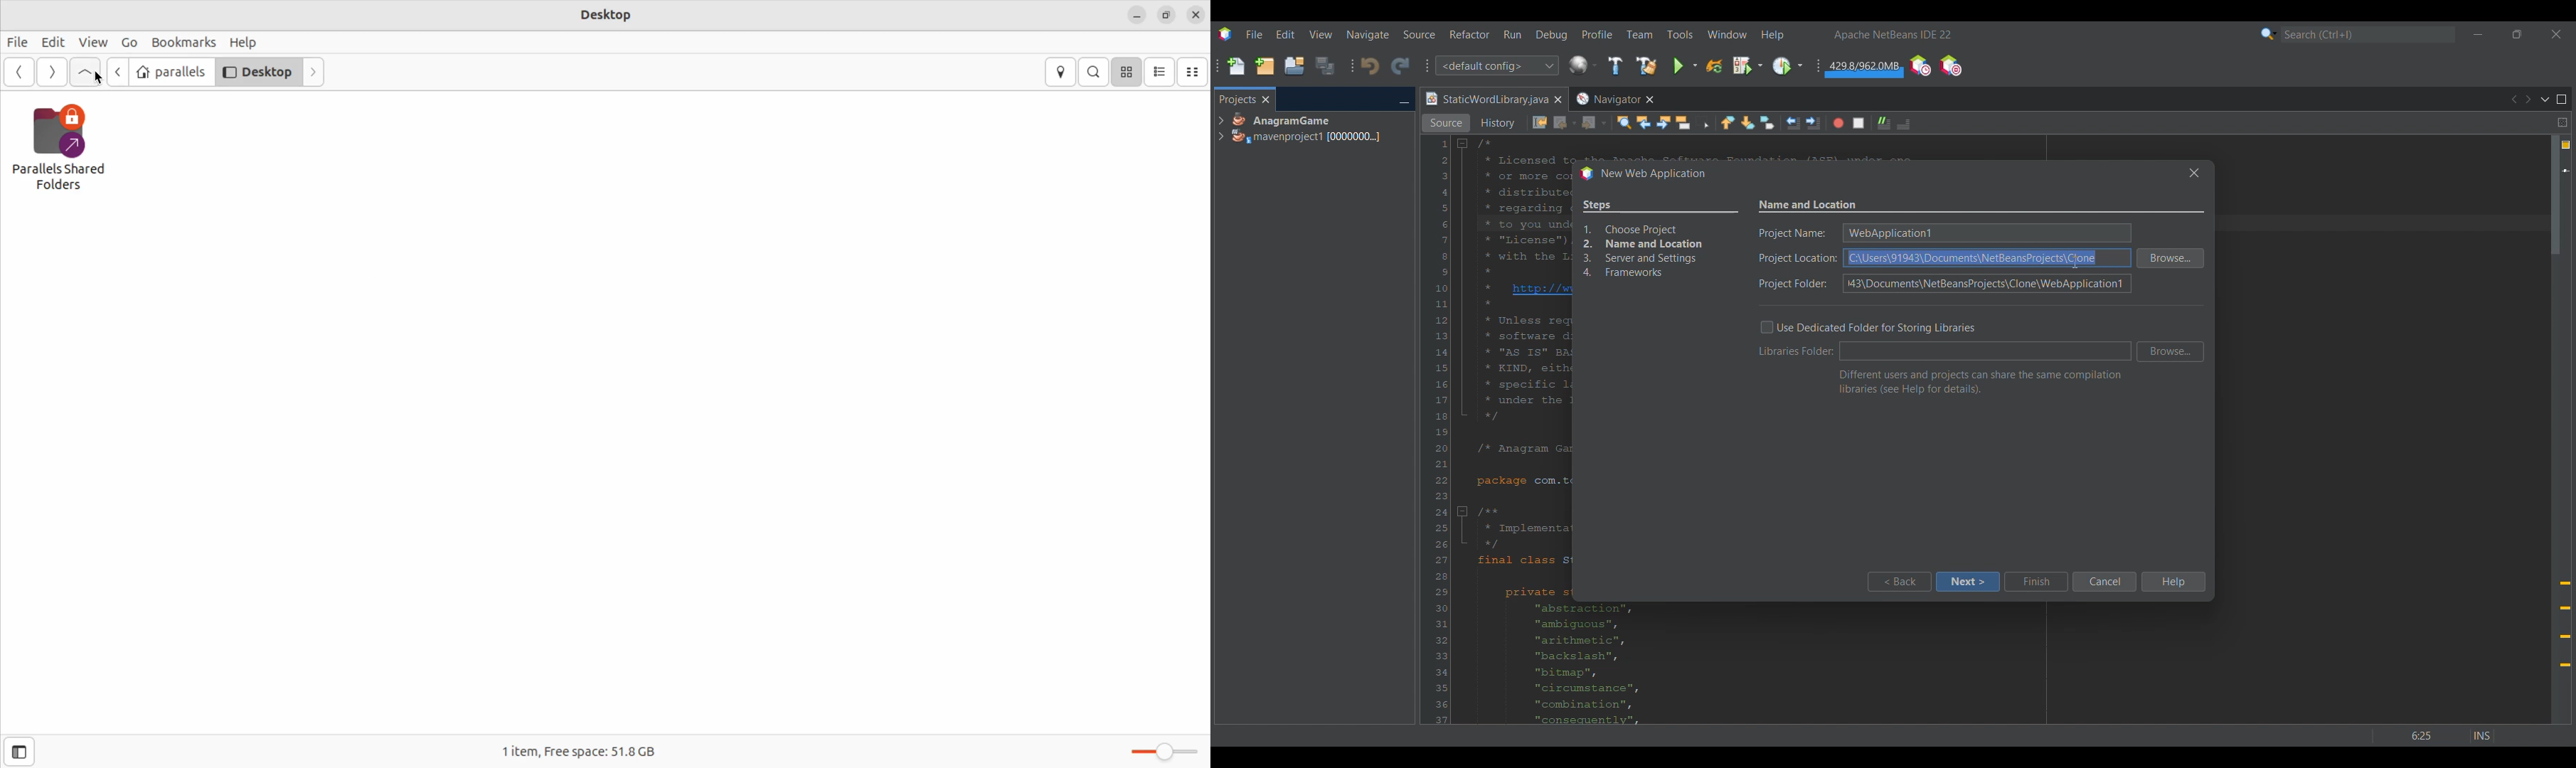 The width and height of the screenshot is (2576, 784). Describe the element at coordinates (1167, 15) in the screenshot. I see `resize` at that location.